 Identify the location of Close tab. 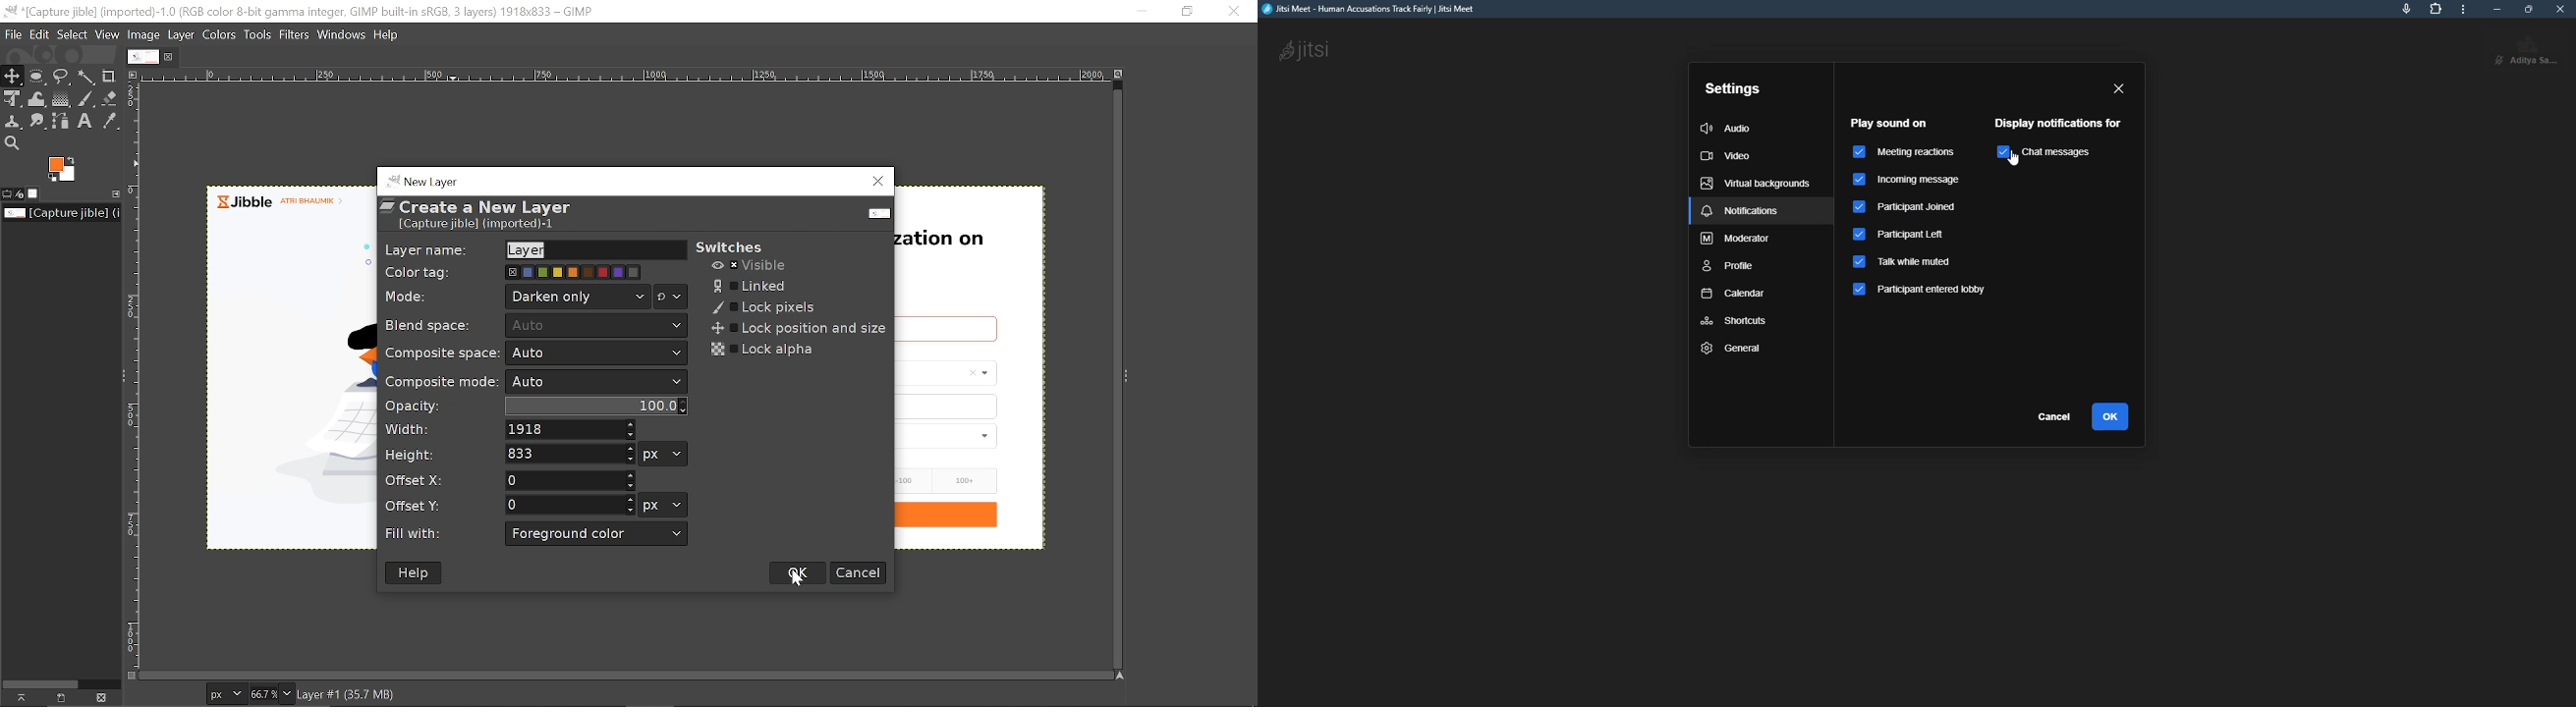
(171, 56).